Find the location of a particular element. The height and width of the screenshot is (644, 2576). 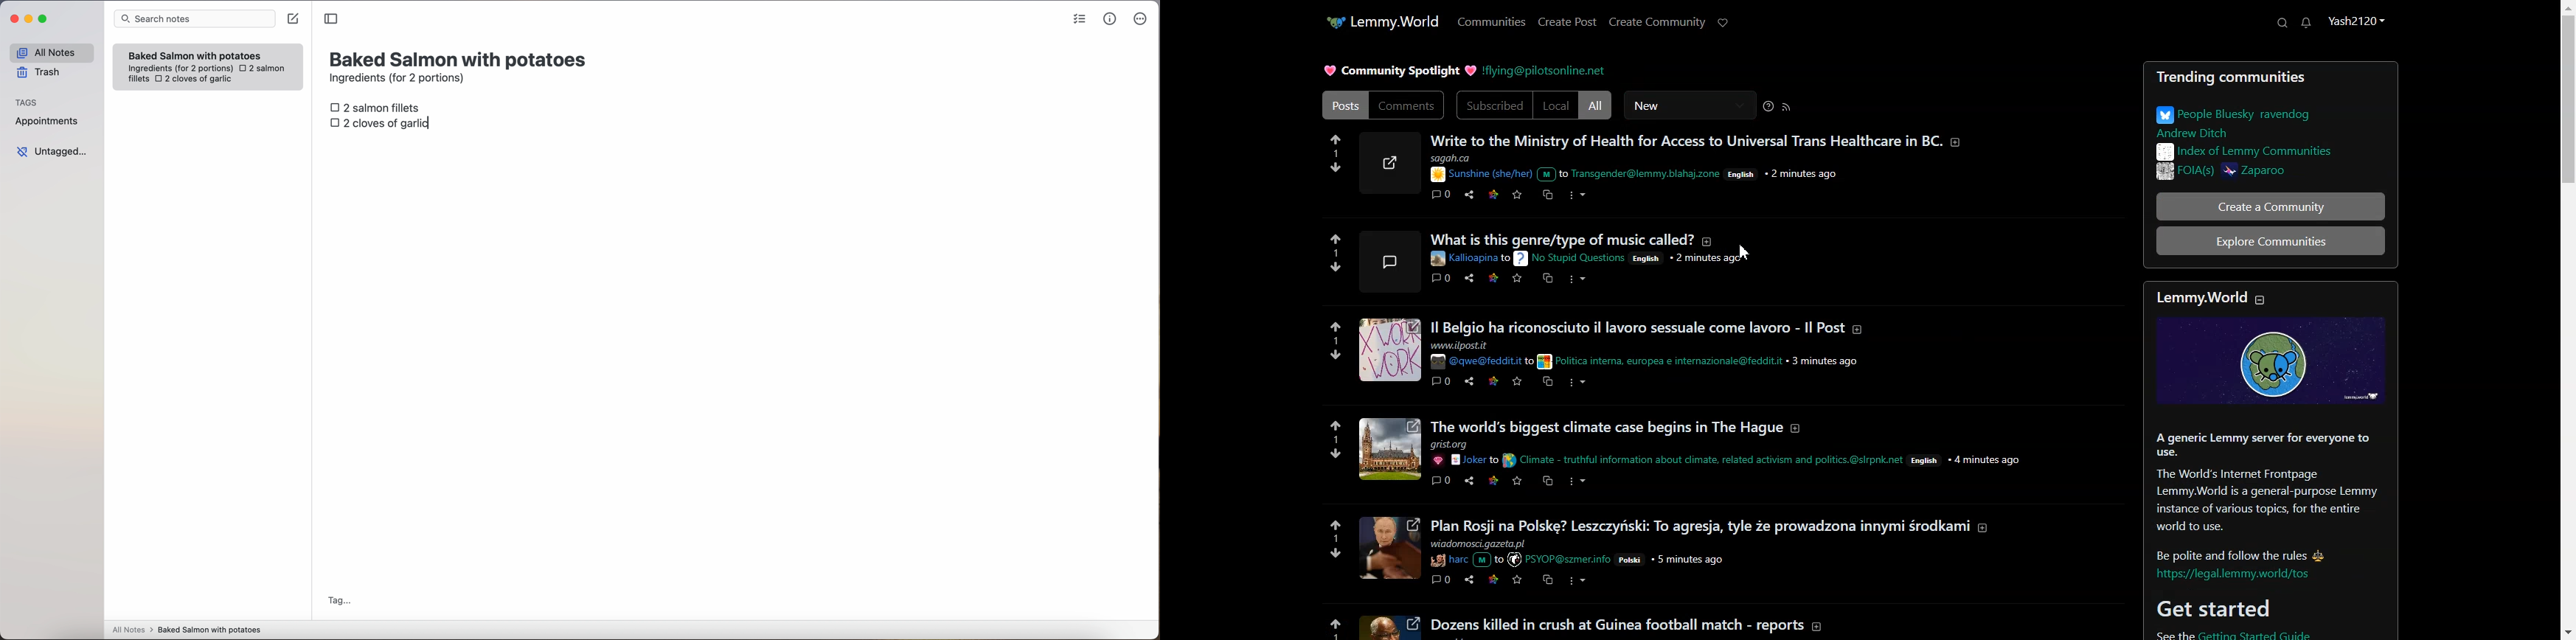

link is located at coordinates (1496, 383).